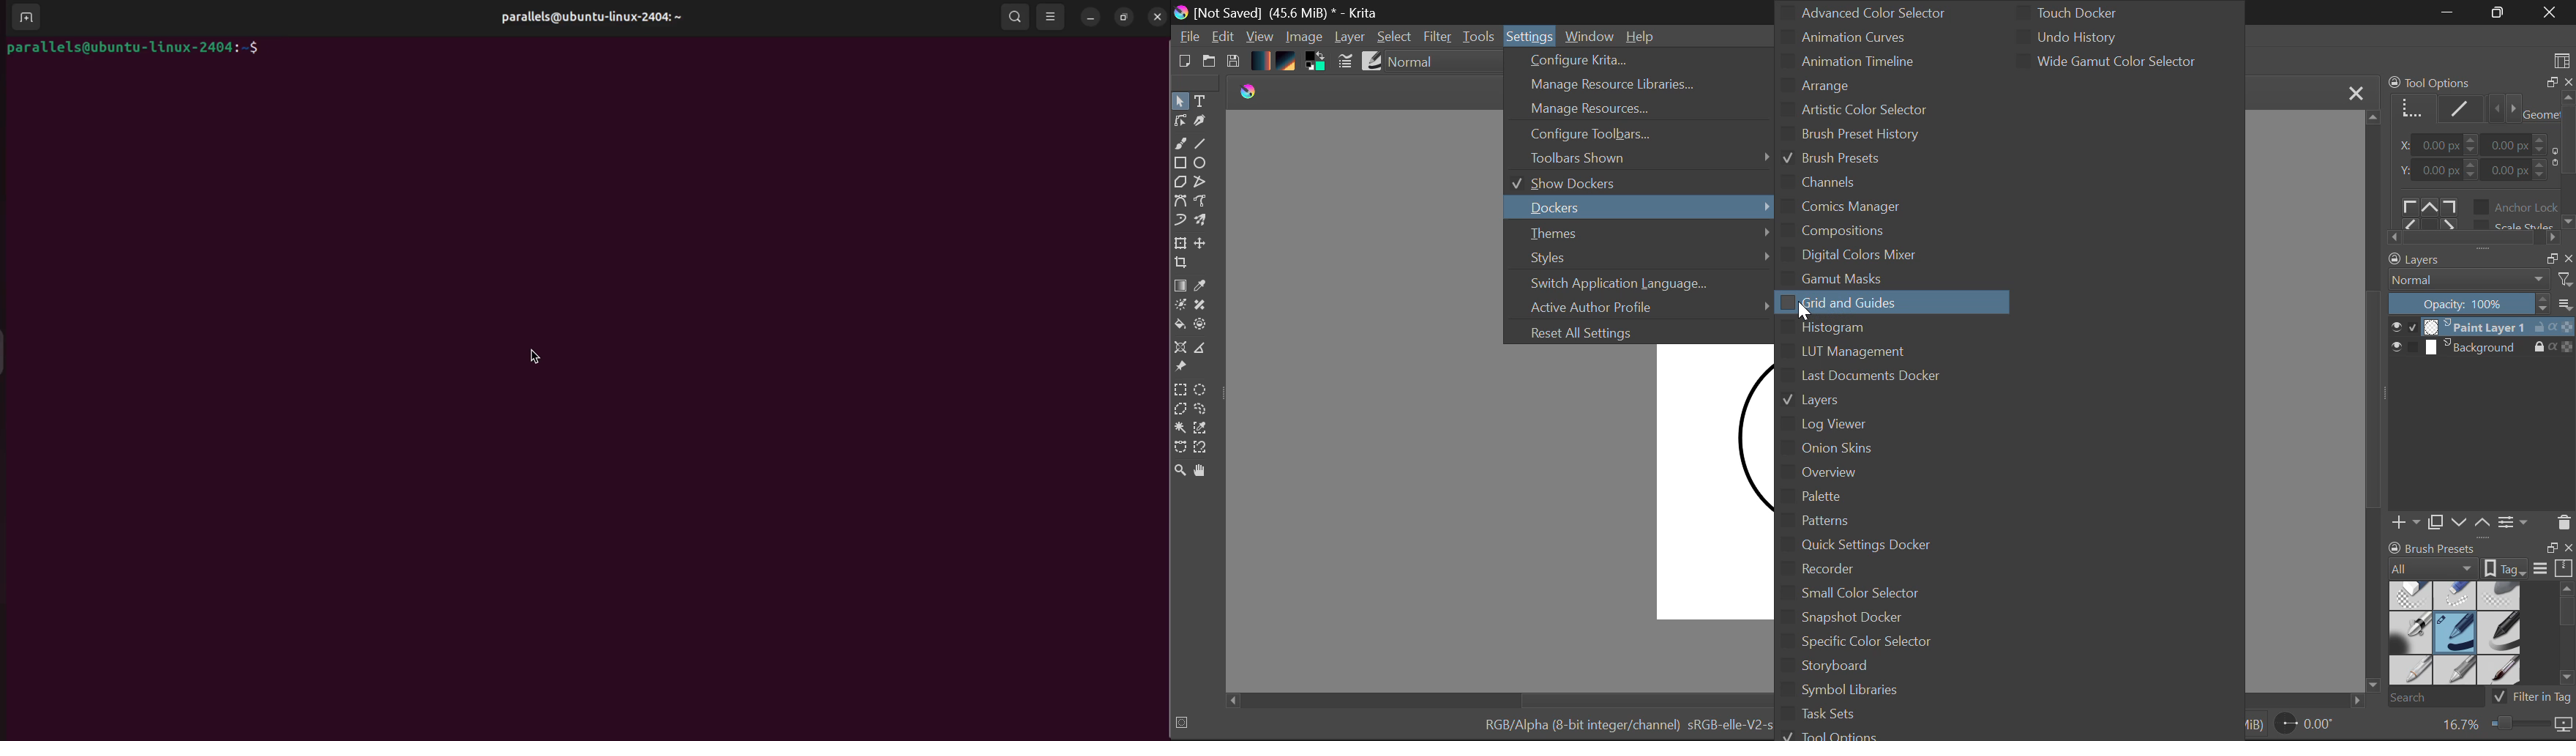 The height and width of the screenshot is (756, 2576). I want to click on Gradient, so click(1262, 60).